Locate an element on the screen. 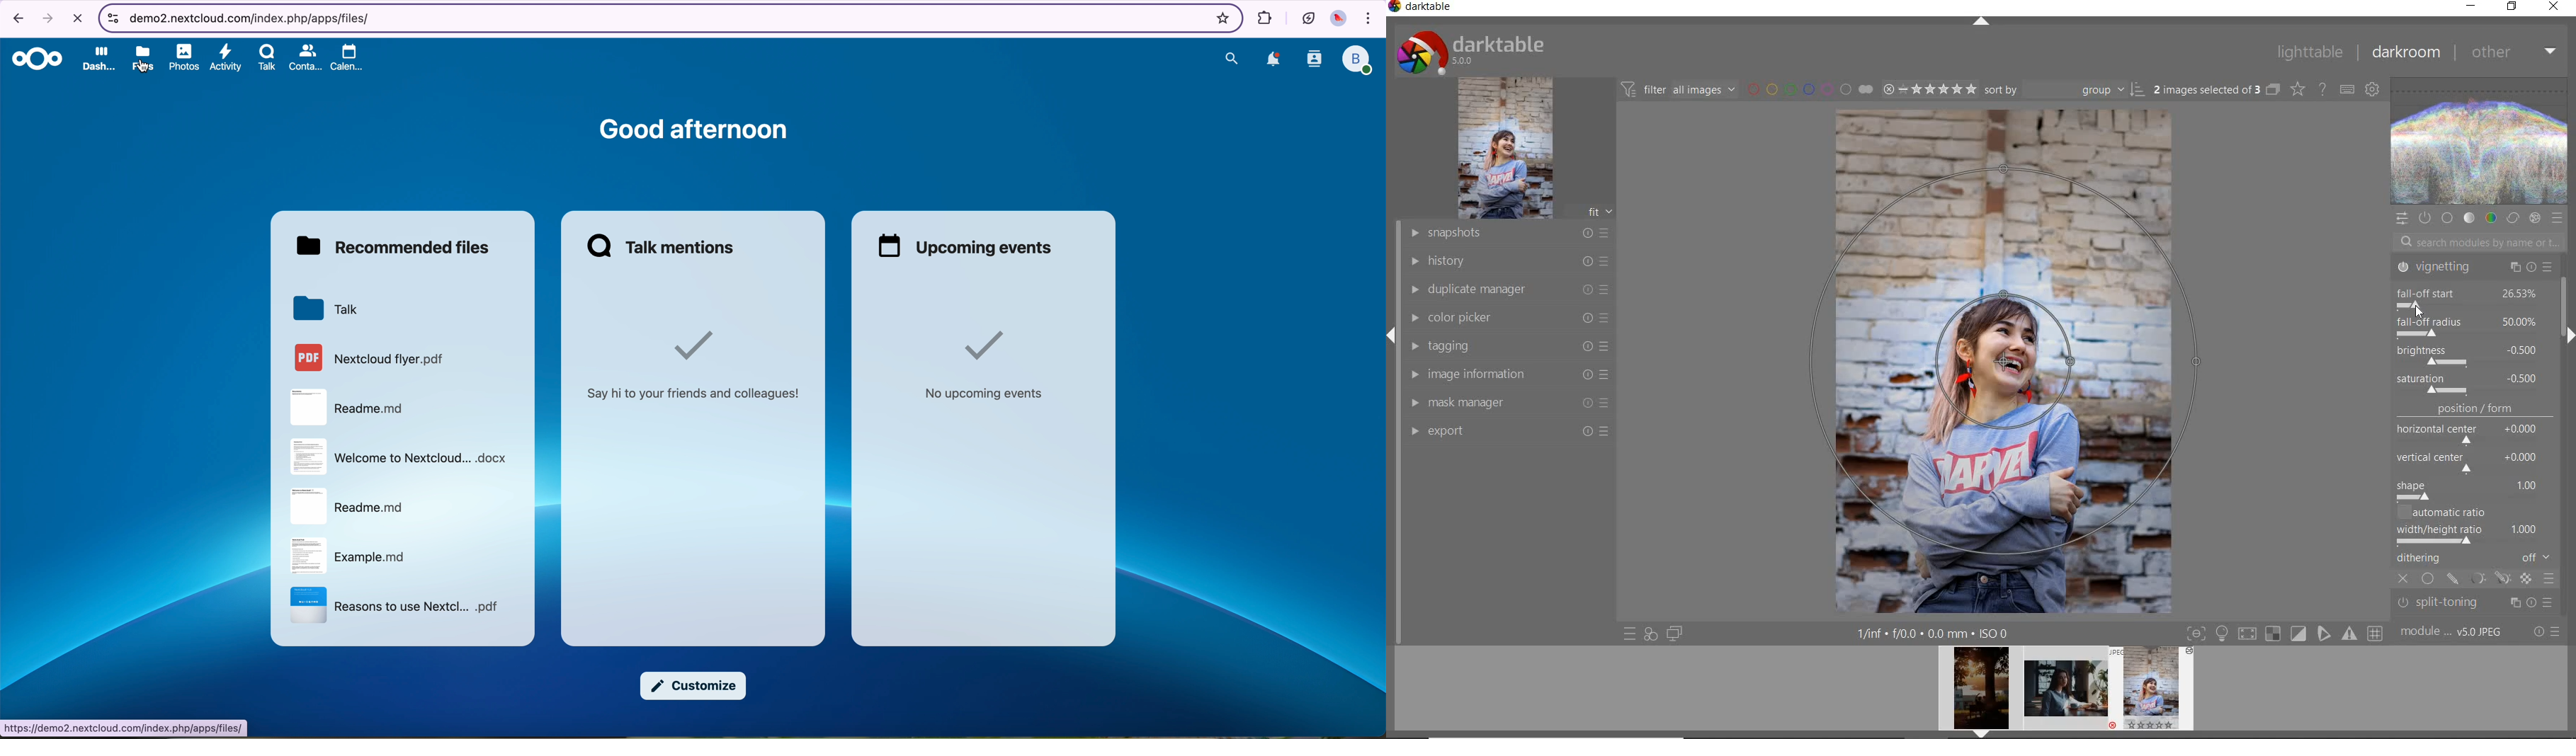 Image resolution: width=2576 pixels, height=756 pixels. masking options is located at coordinates (2489, 580).